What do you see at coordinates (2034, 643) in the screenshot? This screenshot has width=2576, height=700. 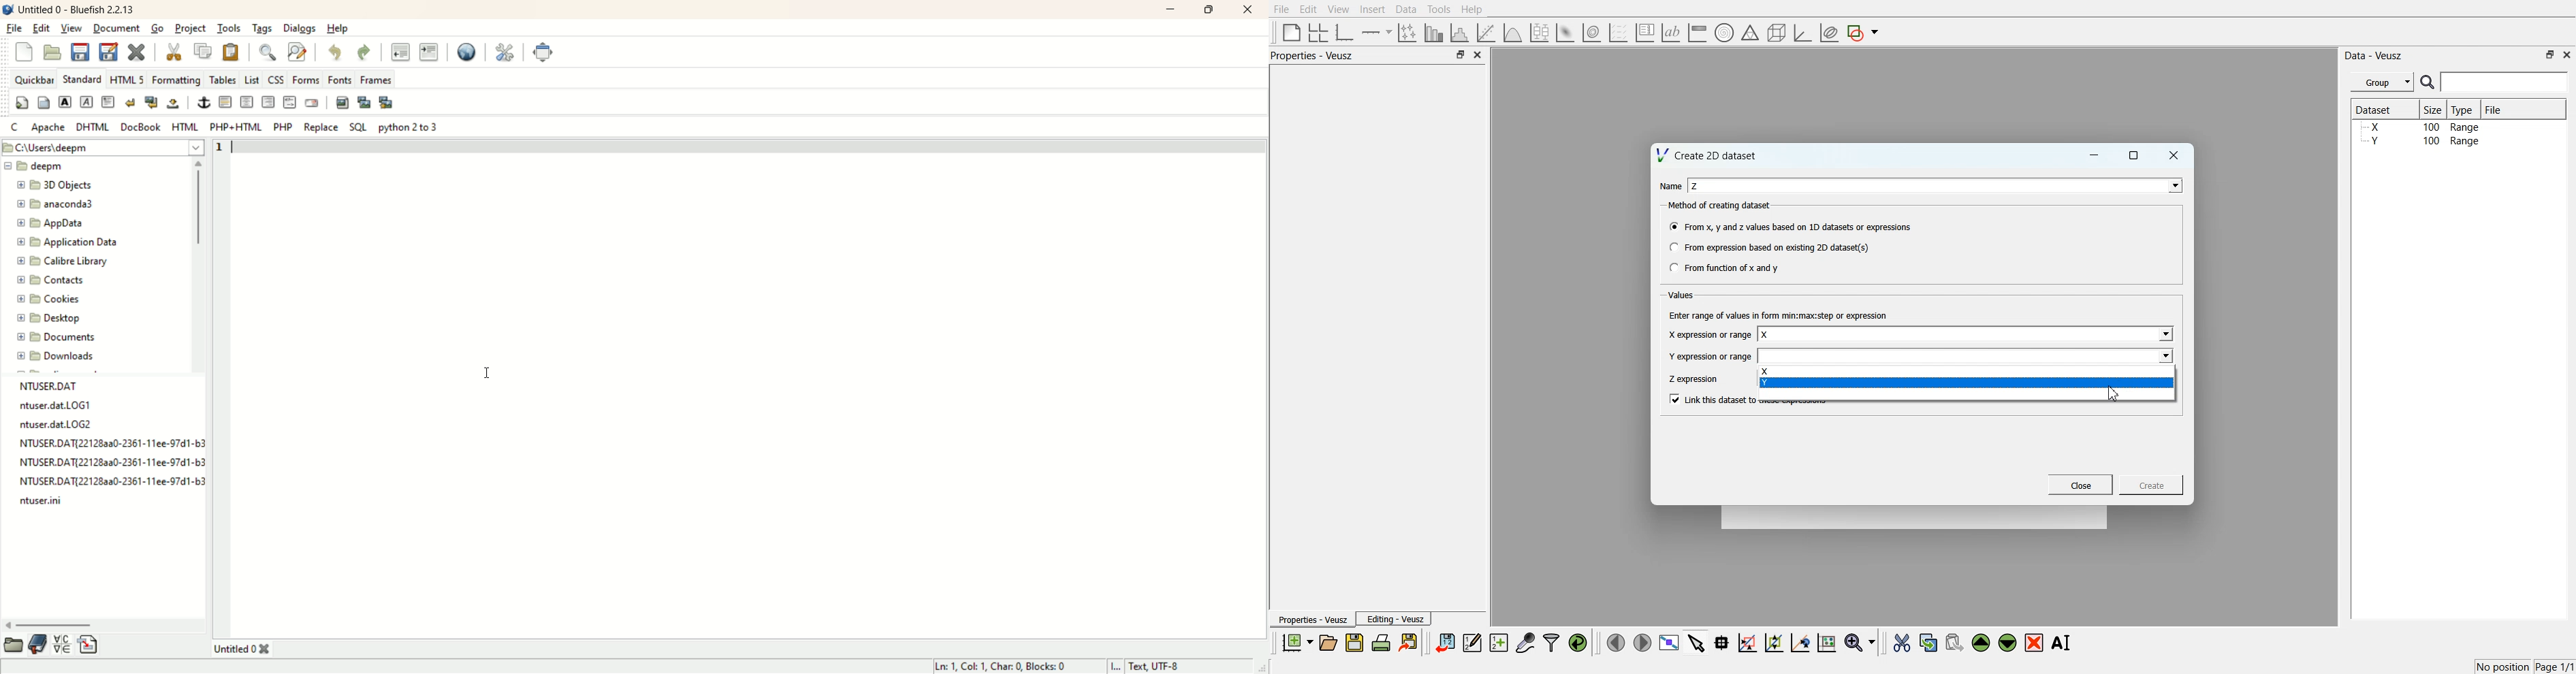 I see `Remove the selected widget` at bounding box center [2034, 643].